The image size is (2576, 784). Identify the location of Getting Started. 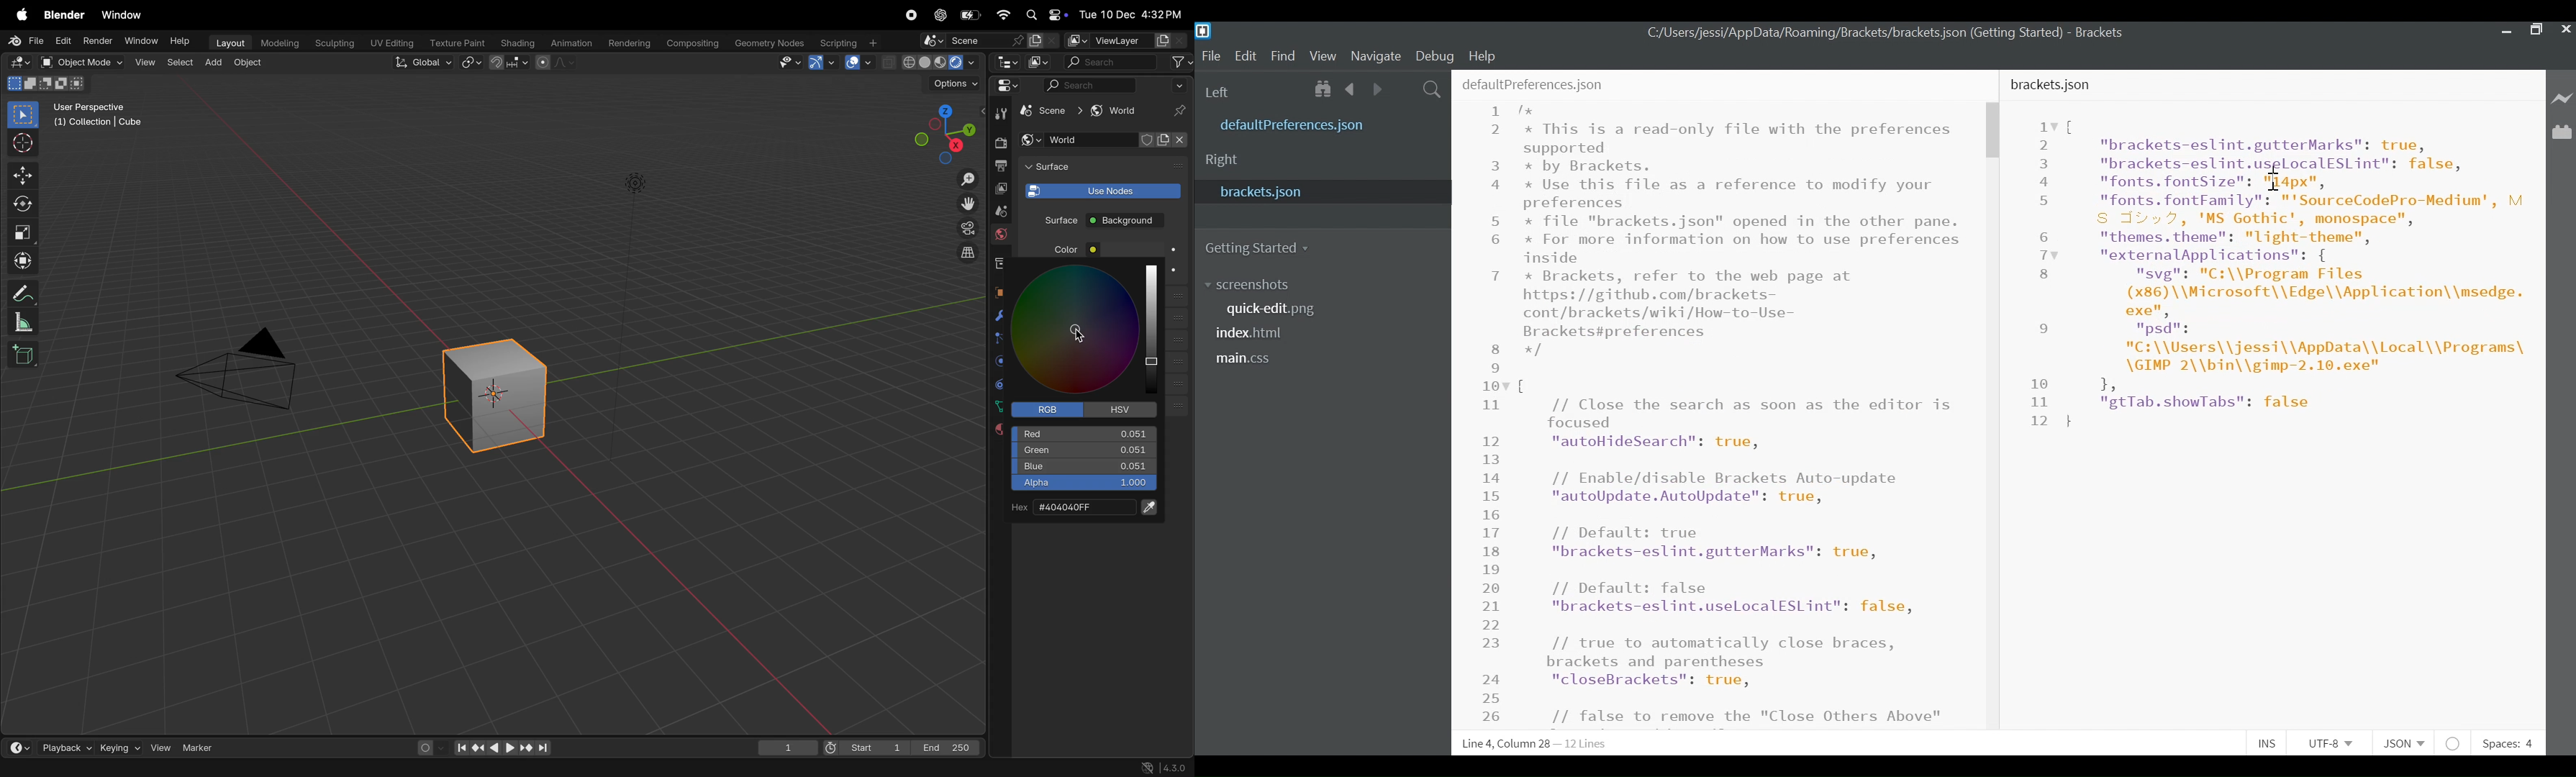
(1261, 247).